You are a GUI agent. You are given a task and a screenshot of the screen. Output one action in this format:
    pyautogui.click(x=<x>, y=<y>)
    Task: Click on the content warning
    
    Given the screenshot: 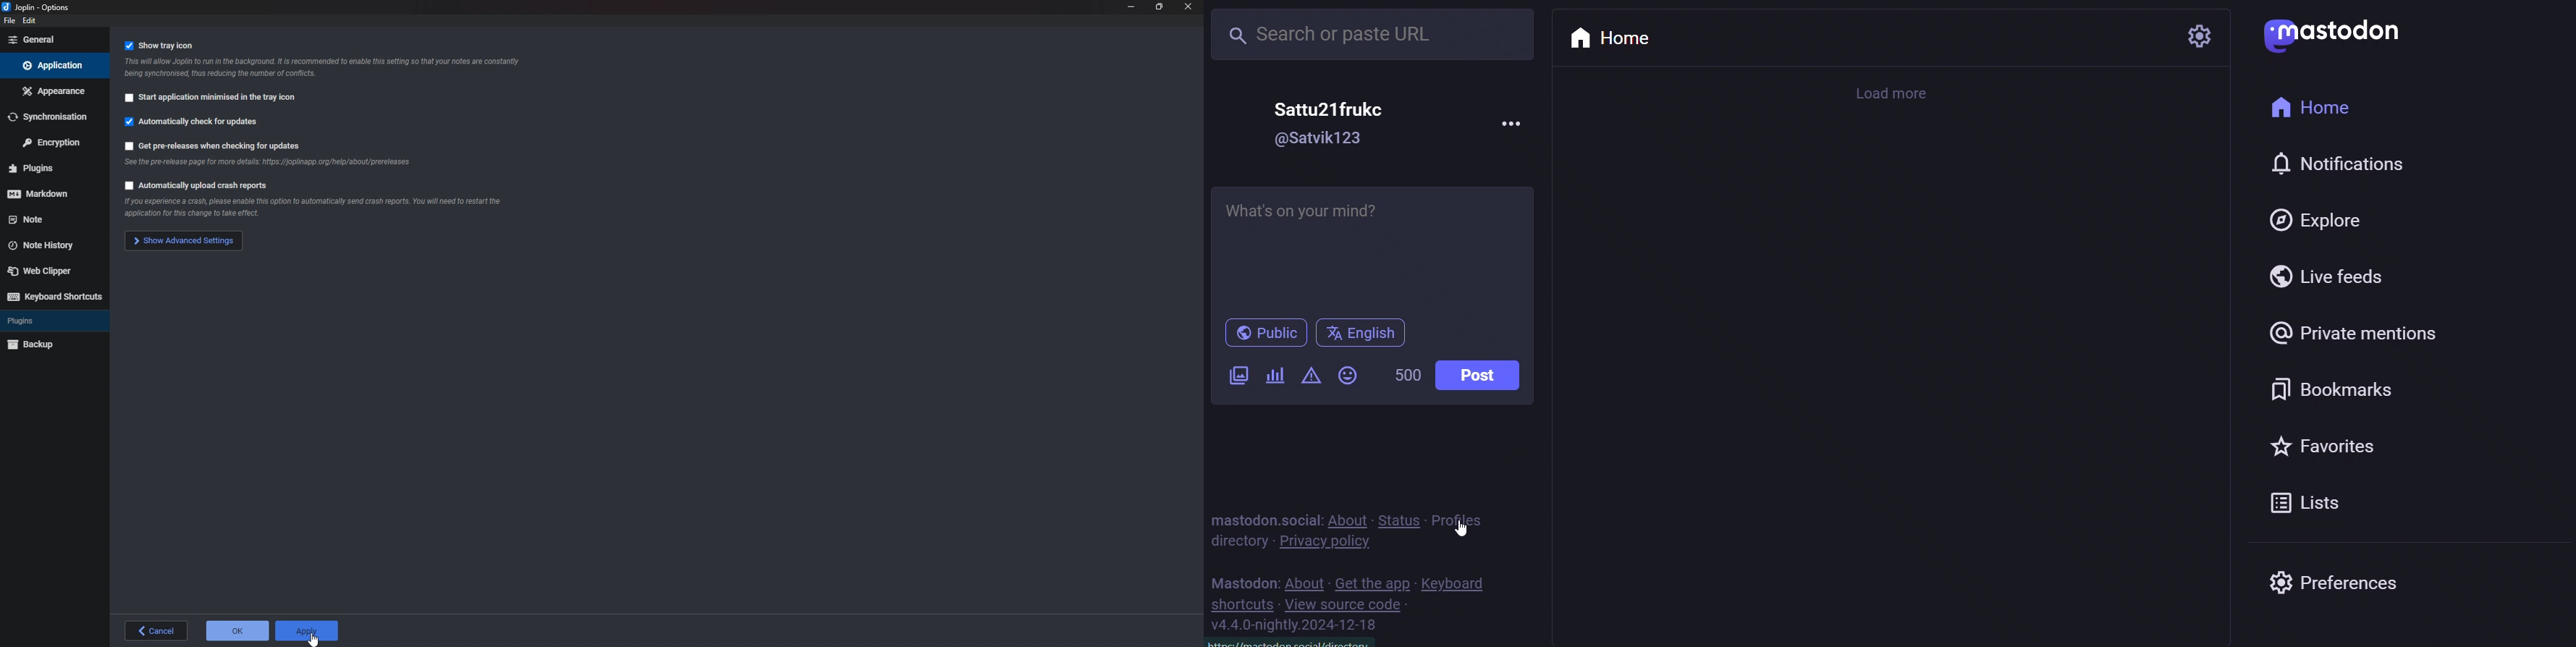 What is the action you would take?
    pyautogui.click(x=1312, y=376)
    